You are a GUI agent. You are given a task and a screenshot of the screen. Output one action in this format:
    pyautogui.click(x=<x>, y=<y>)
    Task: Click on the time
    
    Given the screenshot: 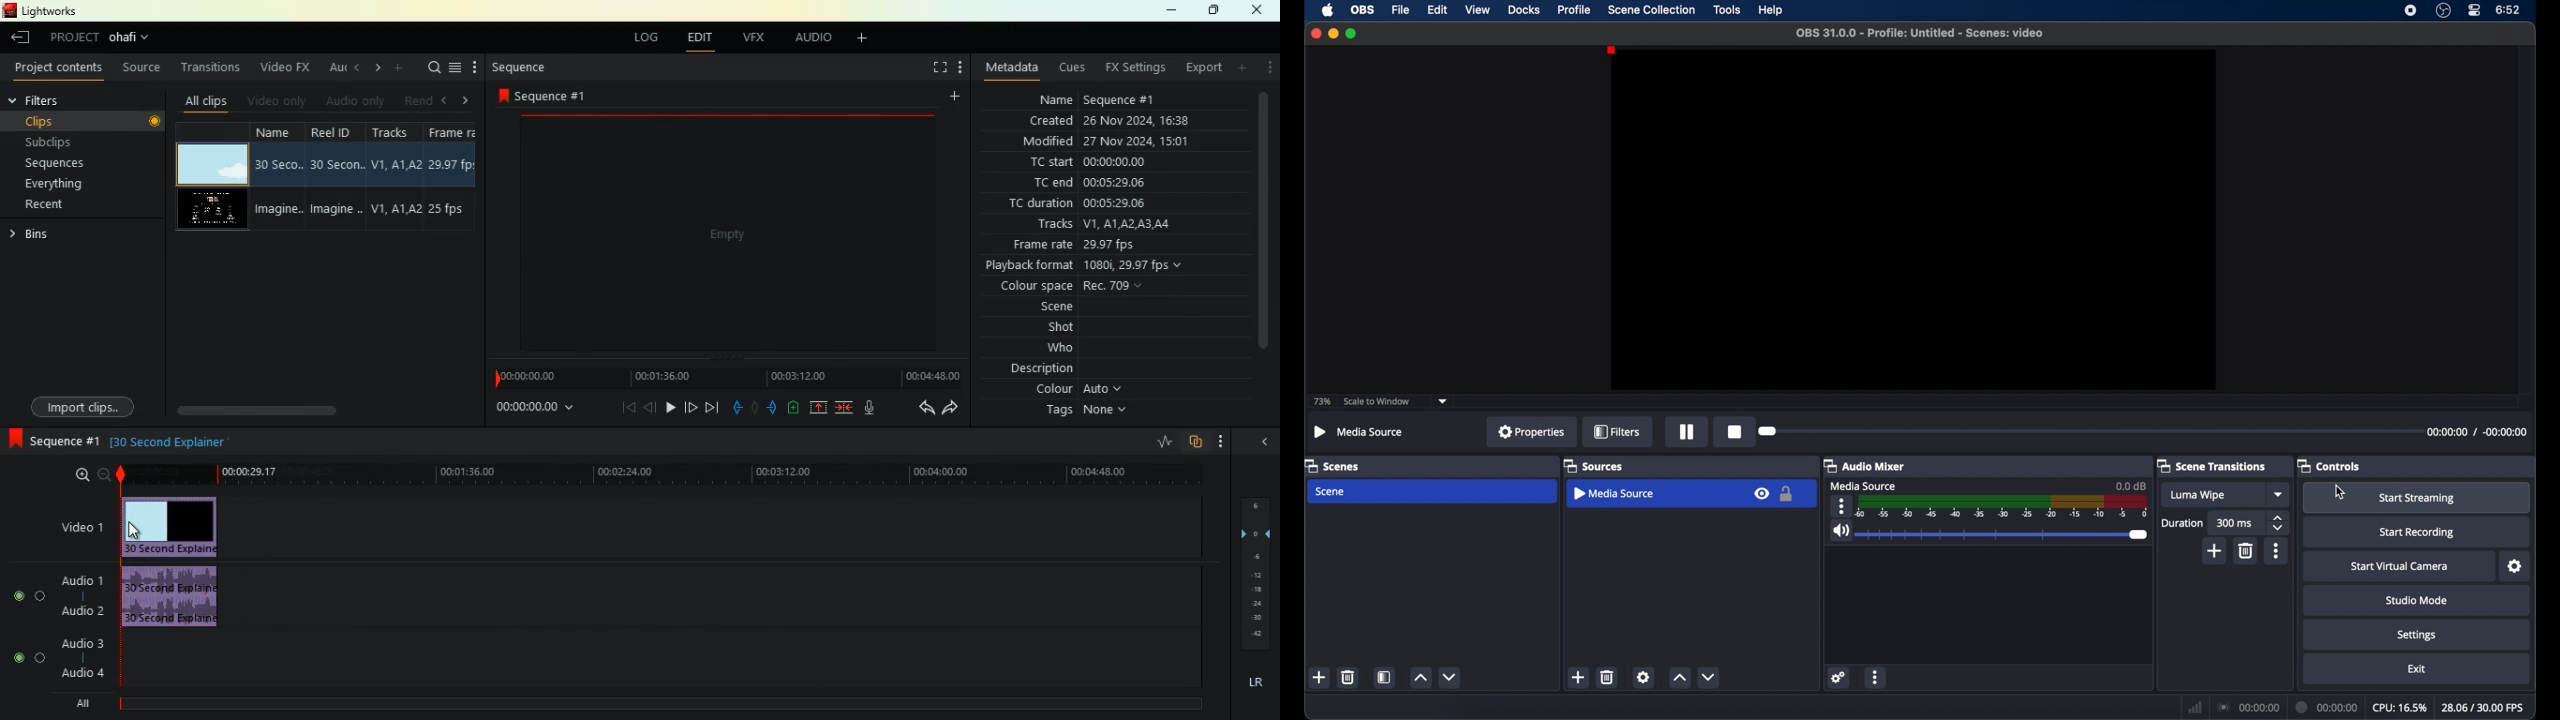 What is the action you would take?
    pyautogui.click(x=2509, y=11)
    